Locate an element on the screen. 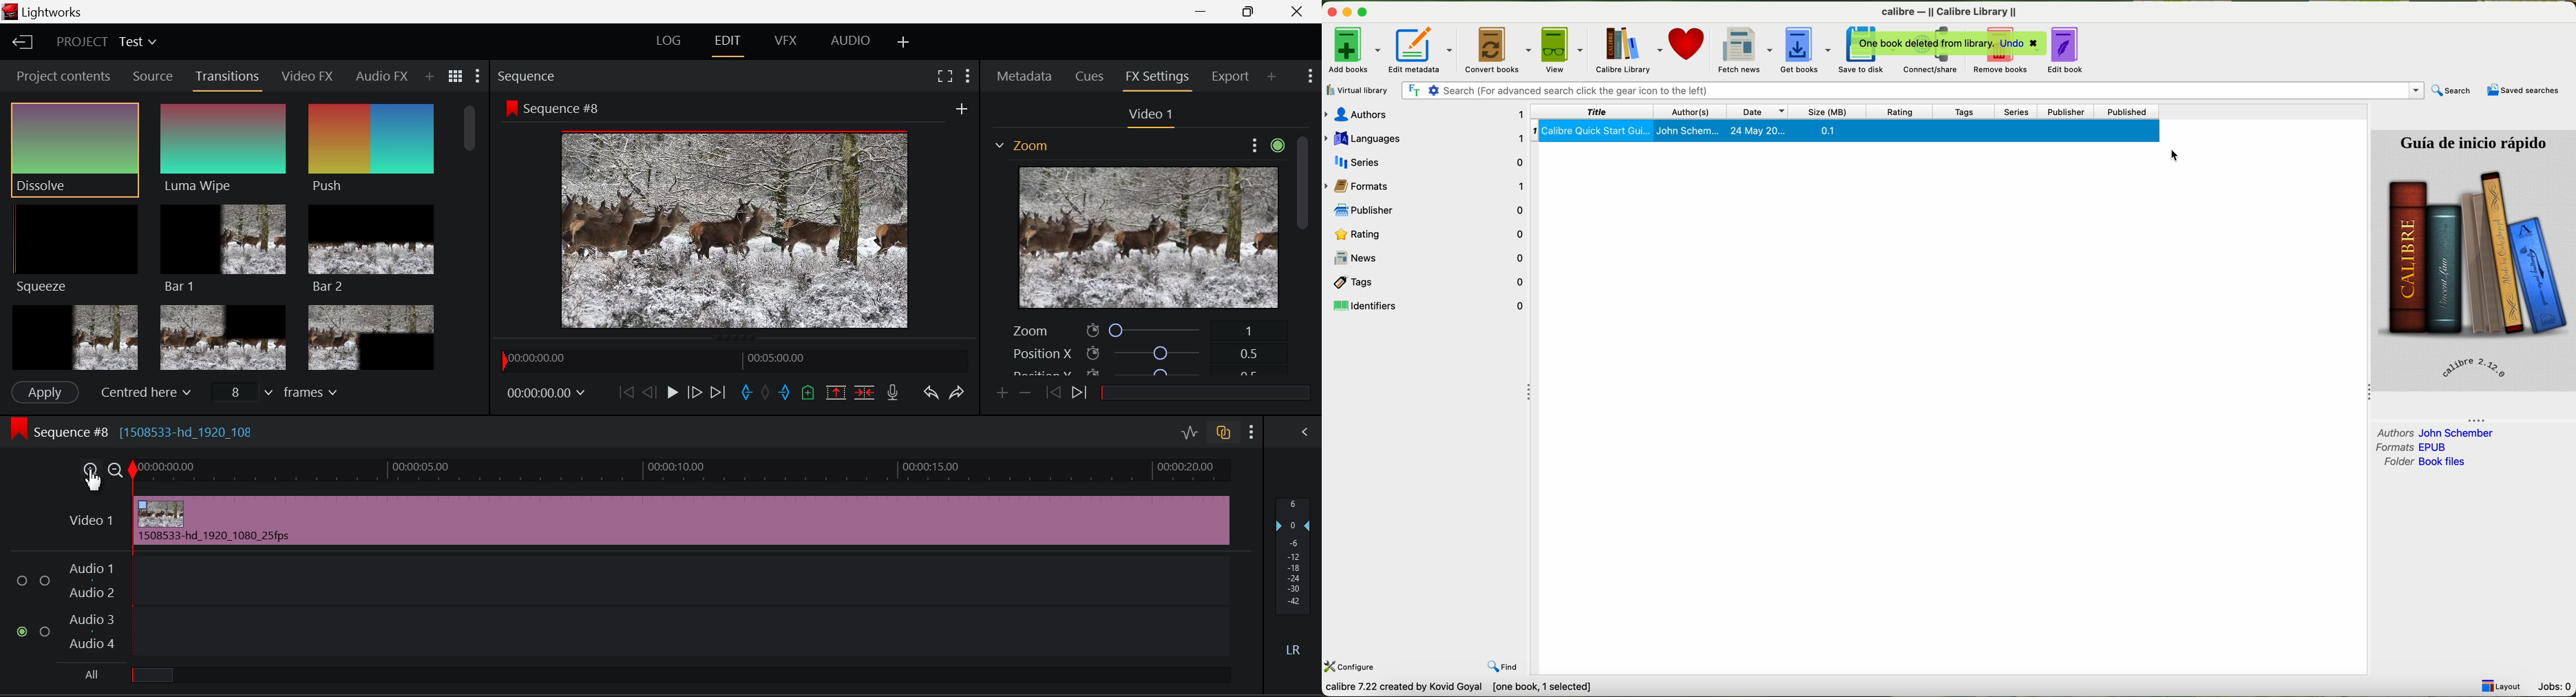 Image resolution: width=2576 pixels, height=700 pixels. Zoomed In Clip is located at coordinates (681, 519).